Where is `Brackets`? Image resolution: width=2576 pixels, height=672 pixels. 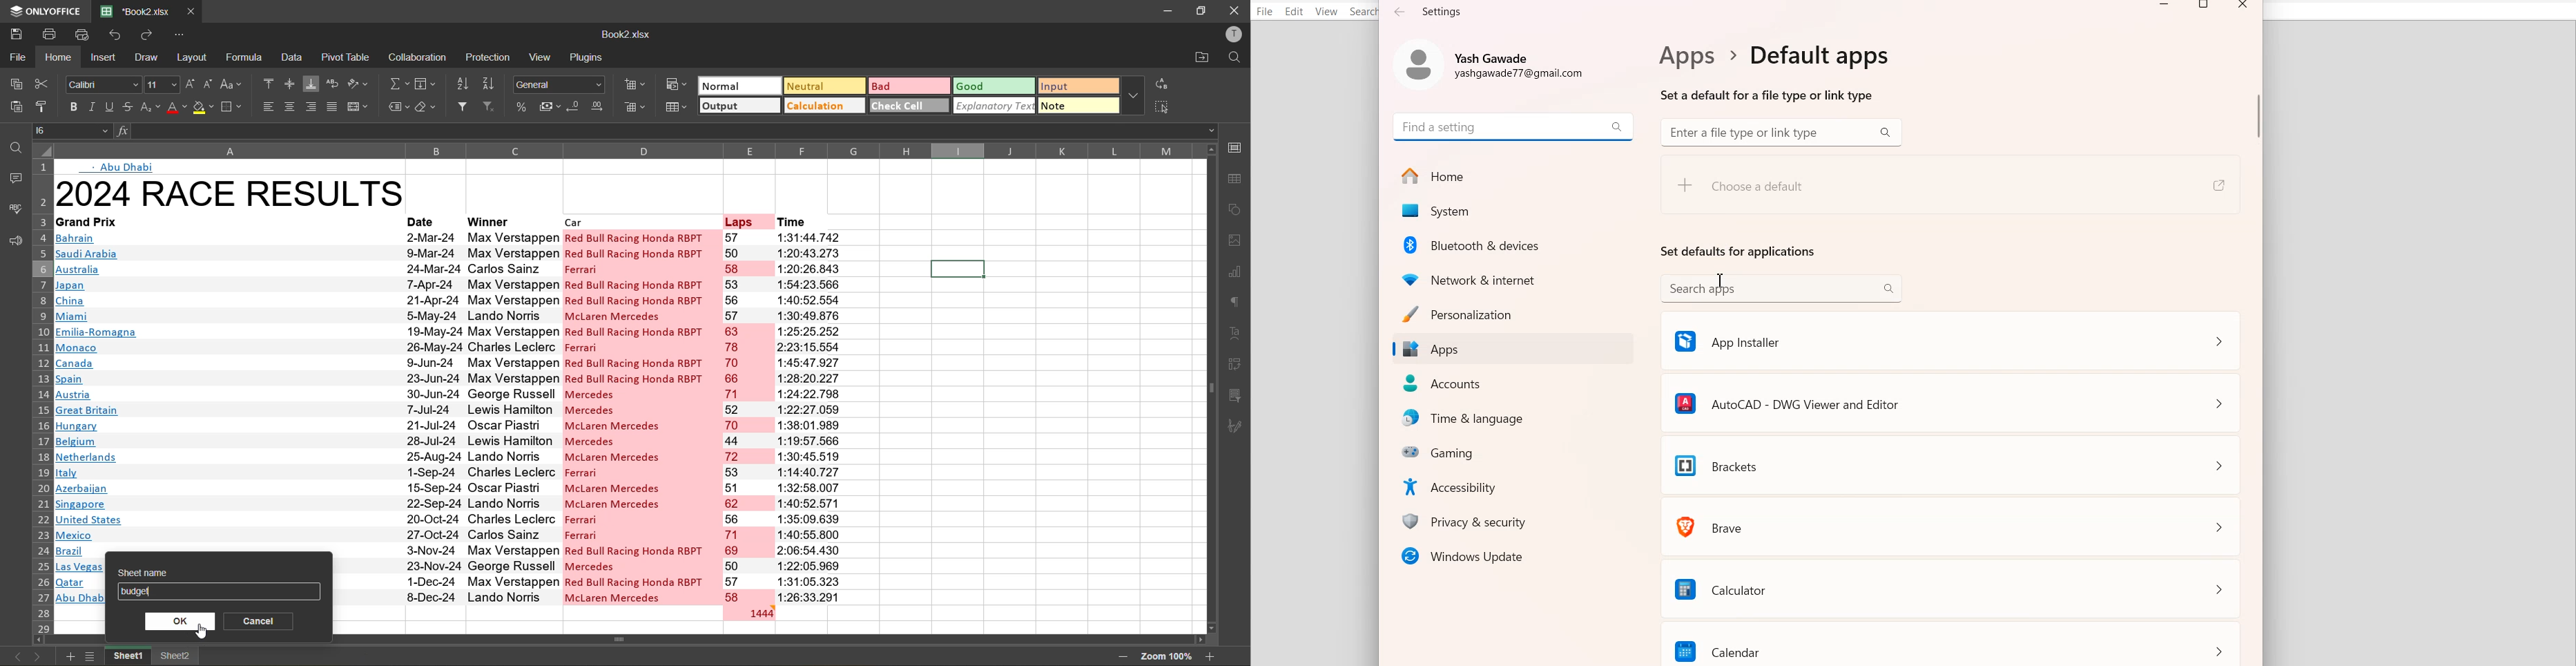 Brackets is located at coordinates (1952, 465).